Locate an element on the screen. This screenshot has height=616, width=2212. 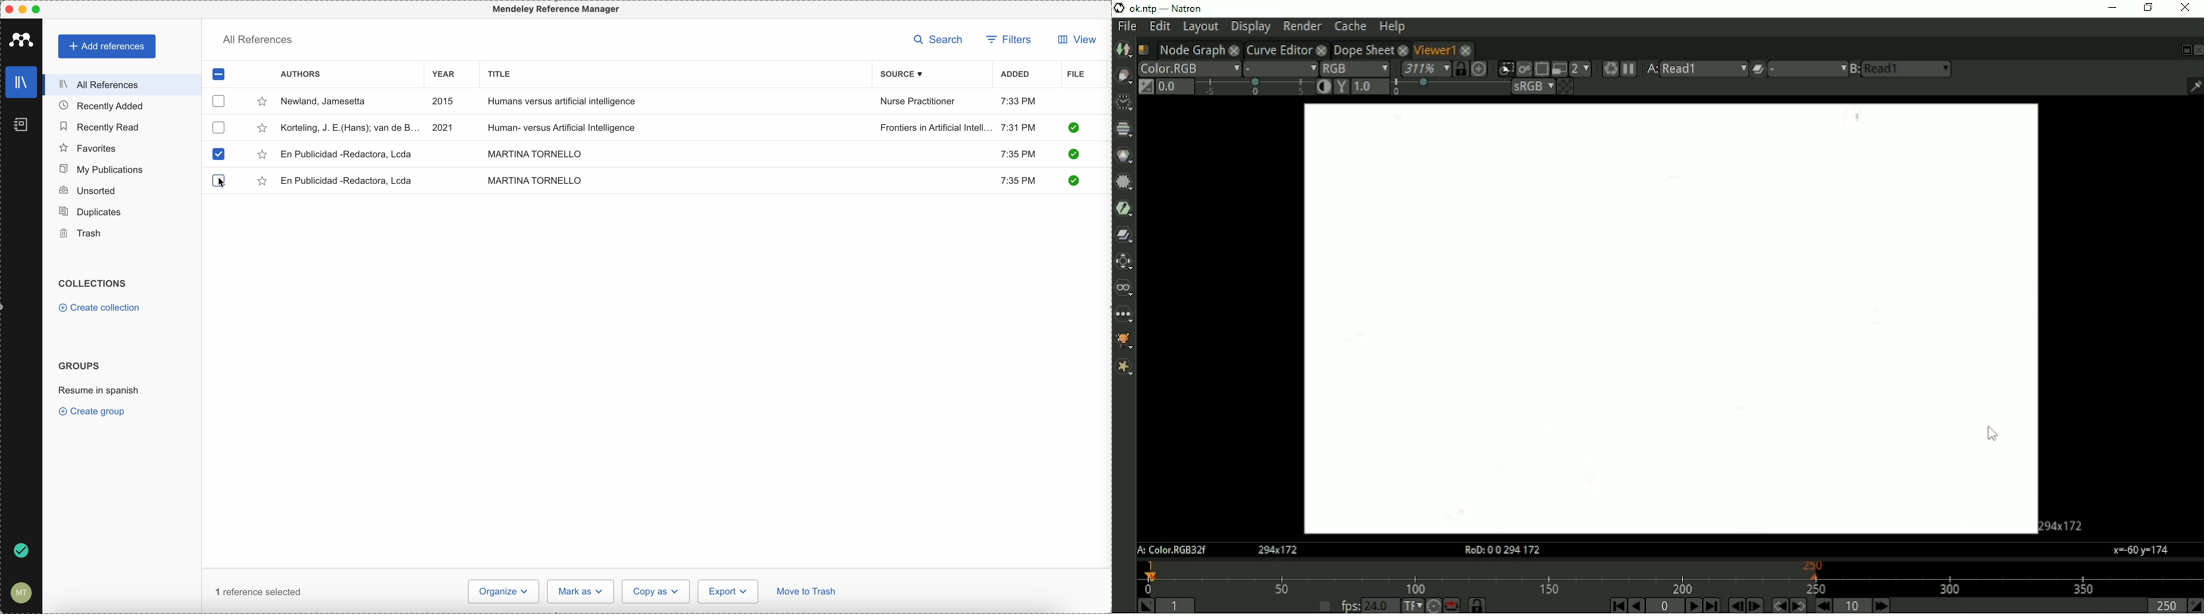
recently added is located at coordinates (109, 105).